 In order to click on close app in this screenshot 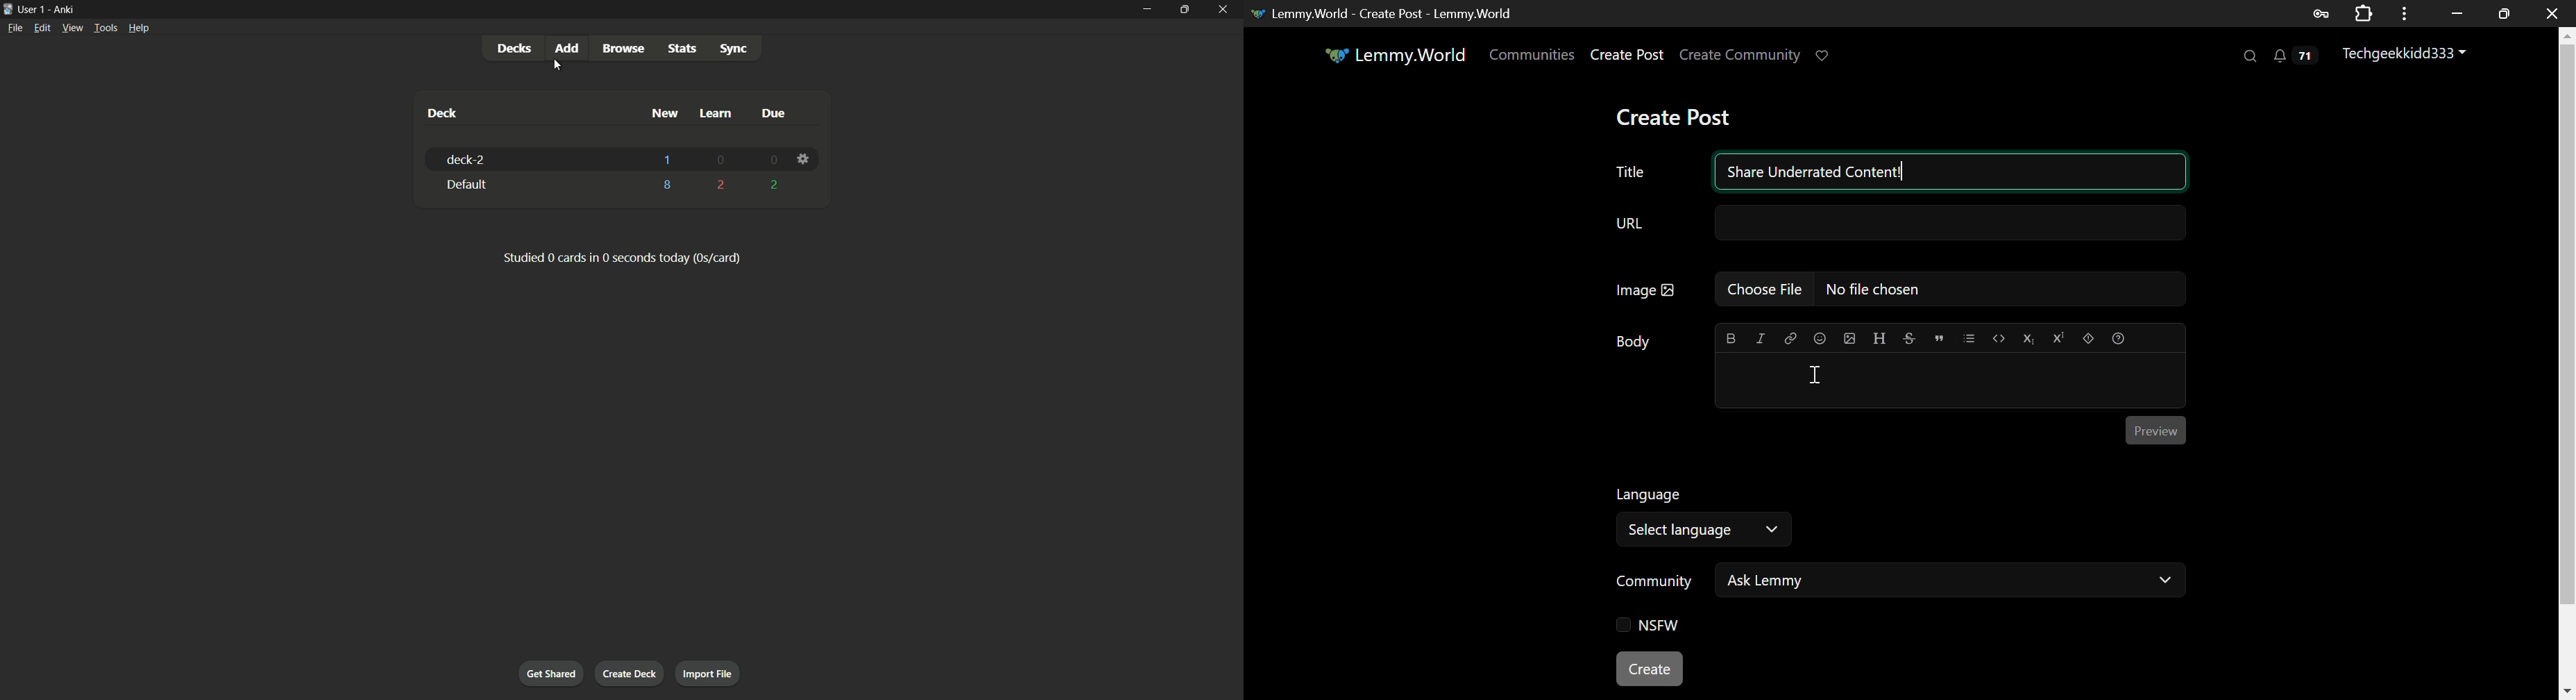, I will do `click(1224, 9)`.